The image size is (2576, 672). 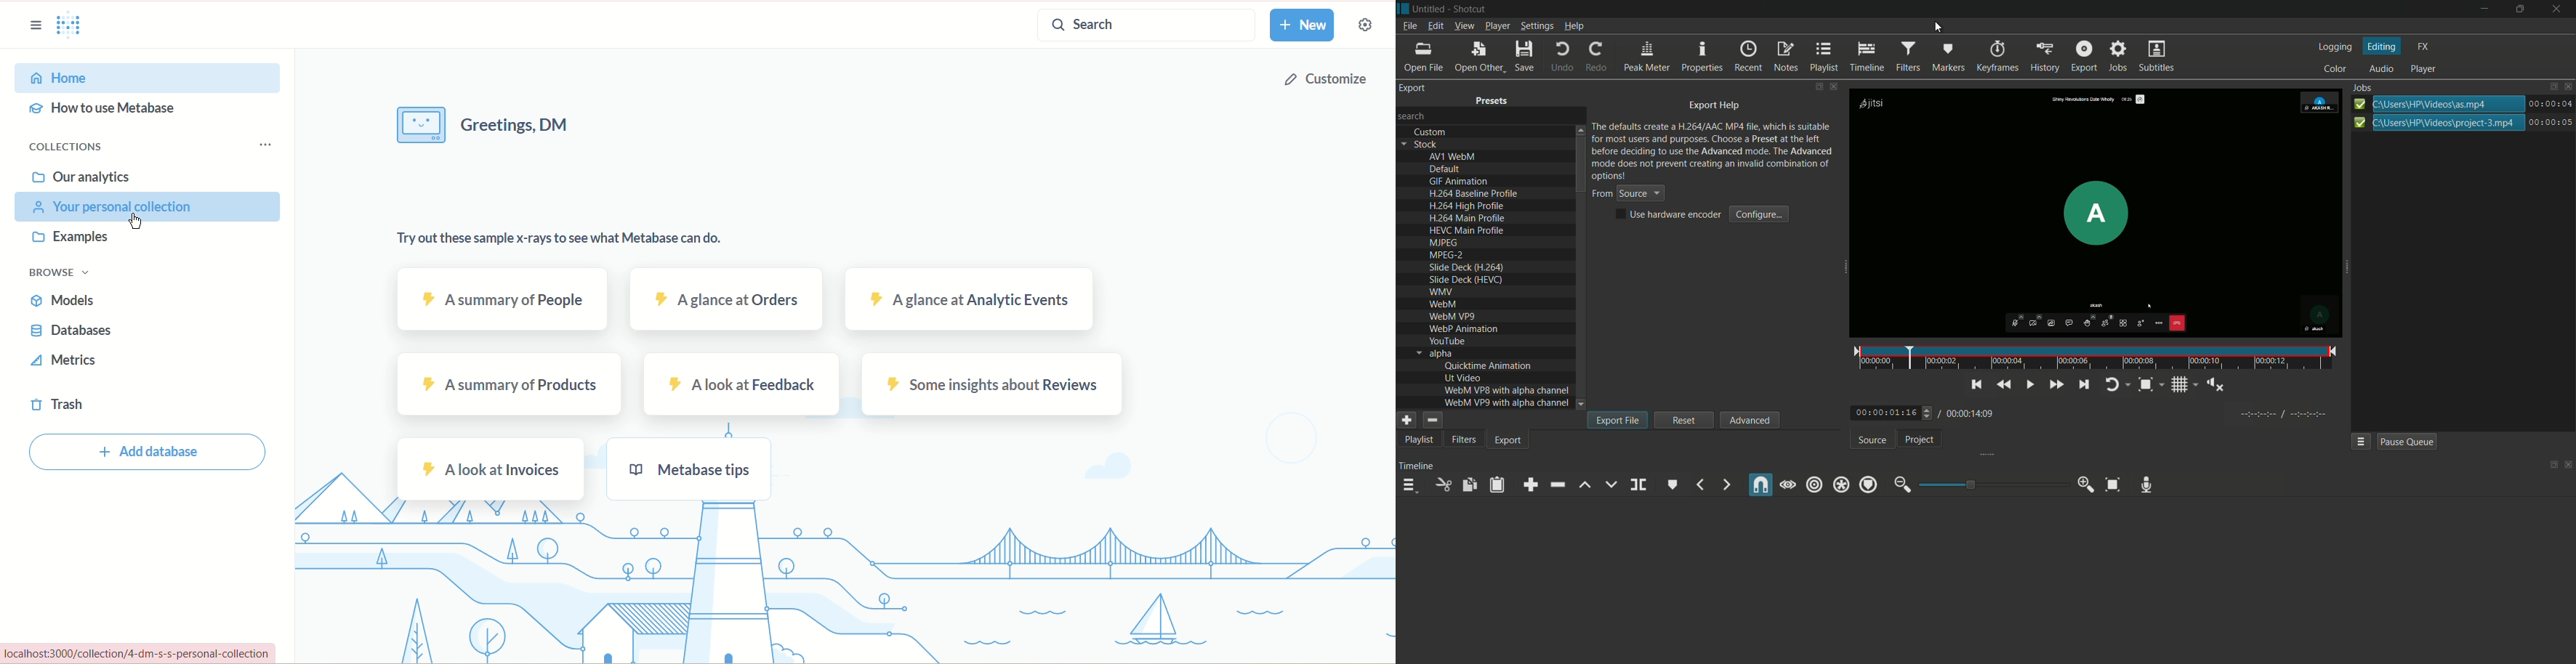 What do you see at coordinates (1618, 419) in the screenshot?
I see `export file` at bounding box center [1618, 419].